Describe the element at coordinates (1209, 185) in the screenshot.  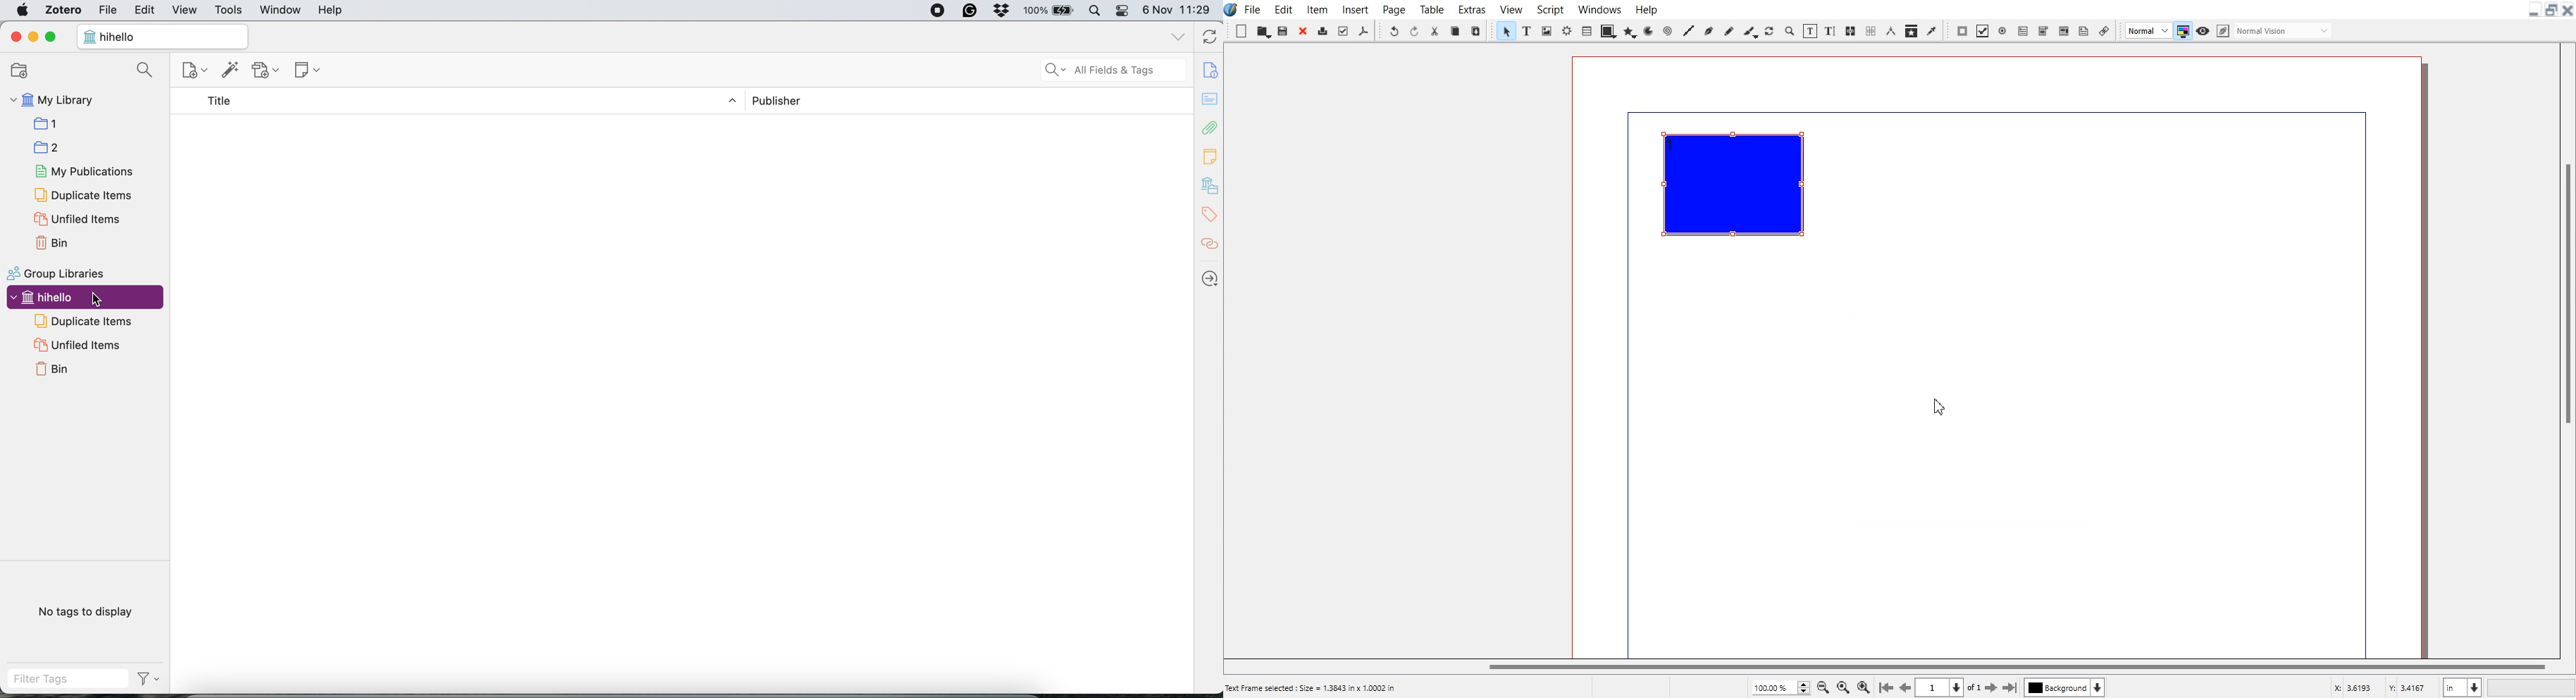
I see `library and collections` at that location.